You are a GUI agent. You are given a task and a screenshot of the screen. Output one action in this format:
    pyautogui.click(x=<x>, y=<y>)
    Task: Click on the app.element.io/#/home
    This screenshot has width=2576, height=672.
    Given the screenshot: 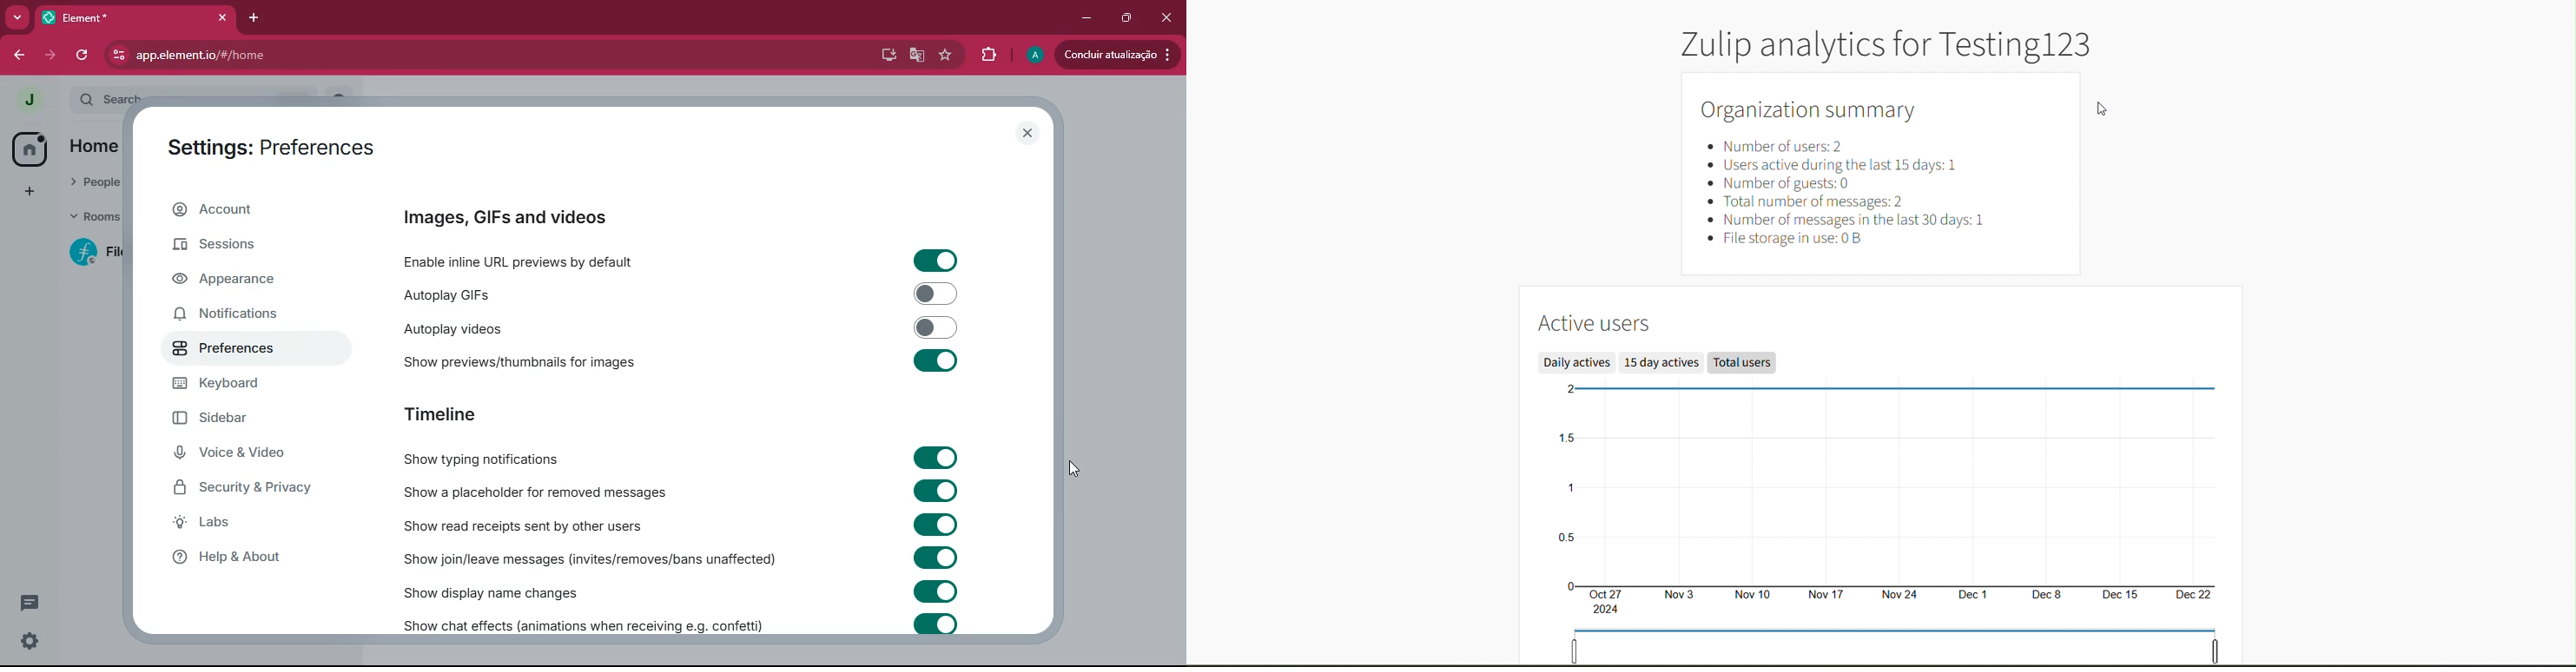 What is the action you would take?
    pyautogui.click(x=308, y=56)
    